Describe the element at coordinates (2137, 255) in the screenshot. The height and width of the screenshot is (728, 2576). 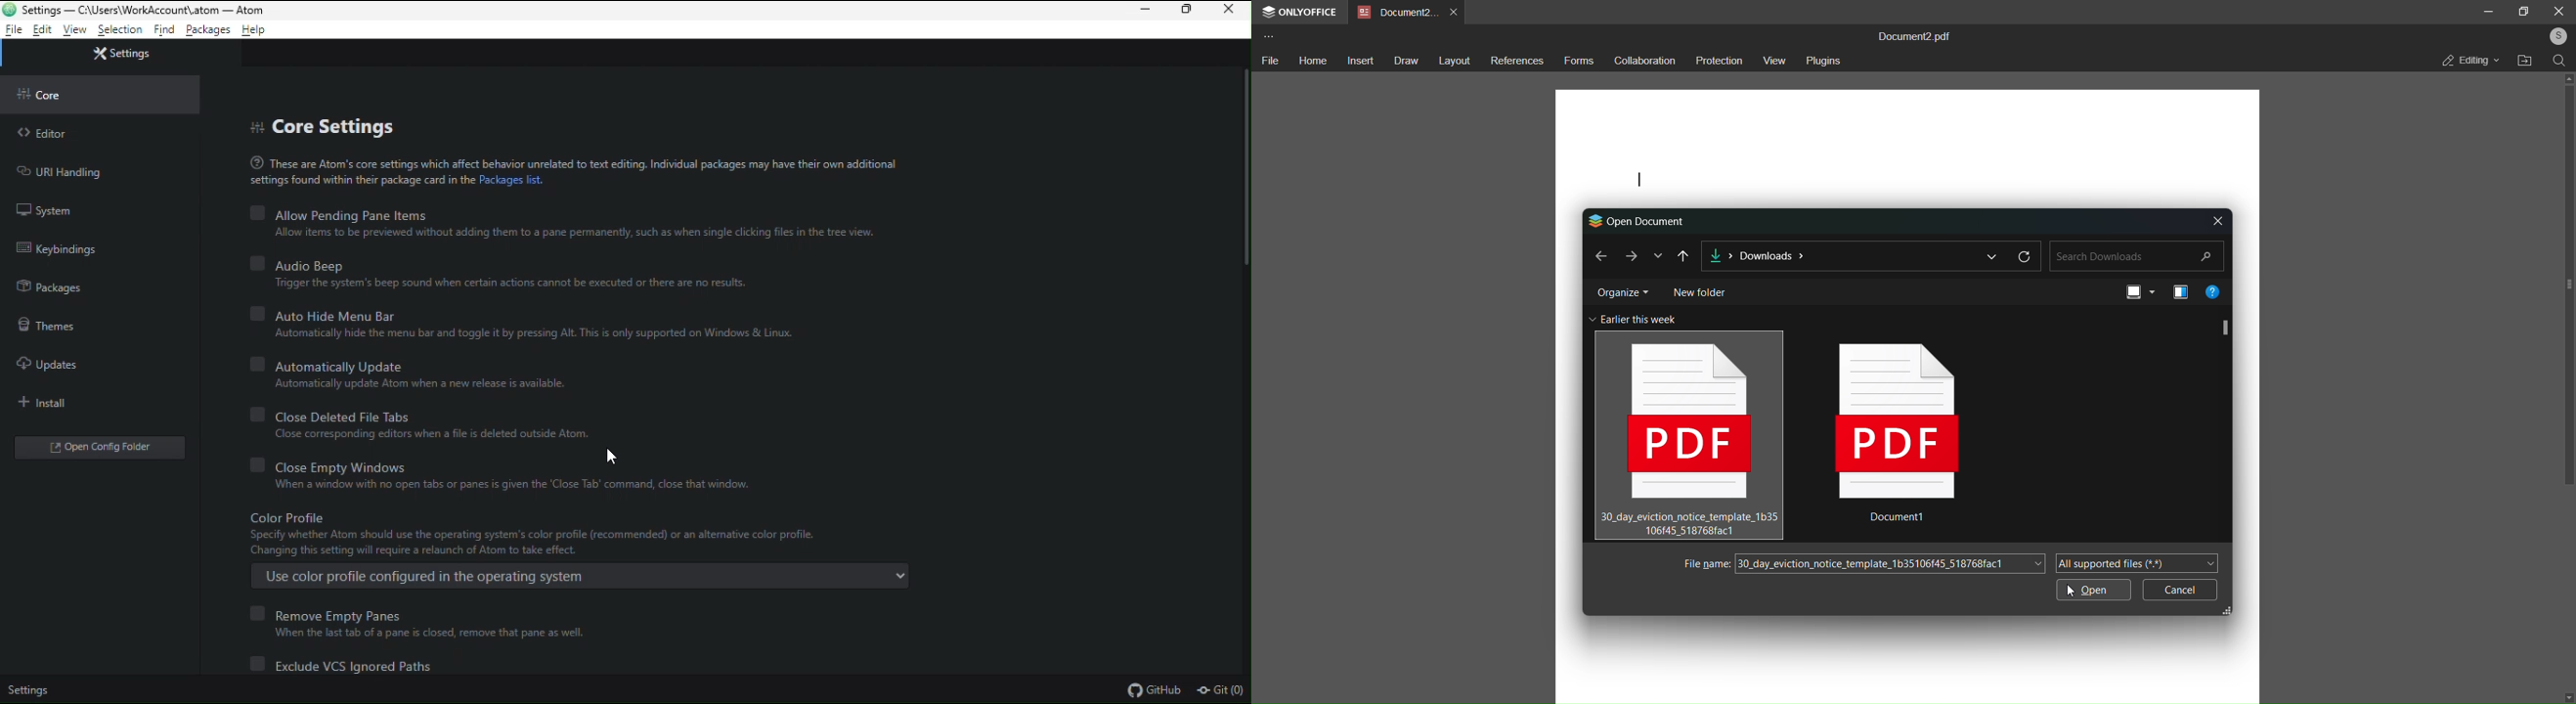
I see `search` at that location.